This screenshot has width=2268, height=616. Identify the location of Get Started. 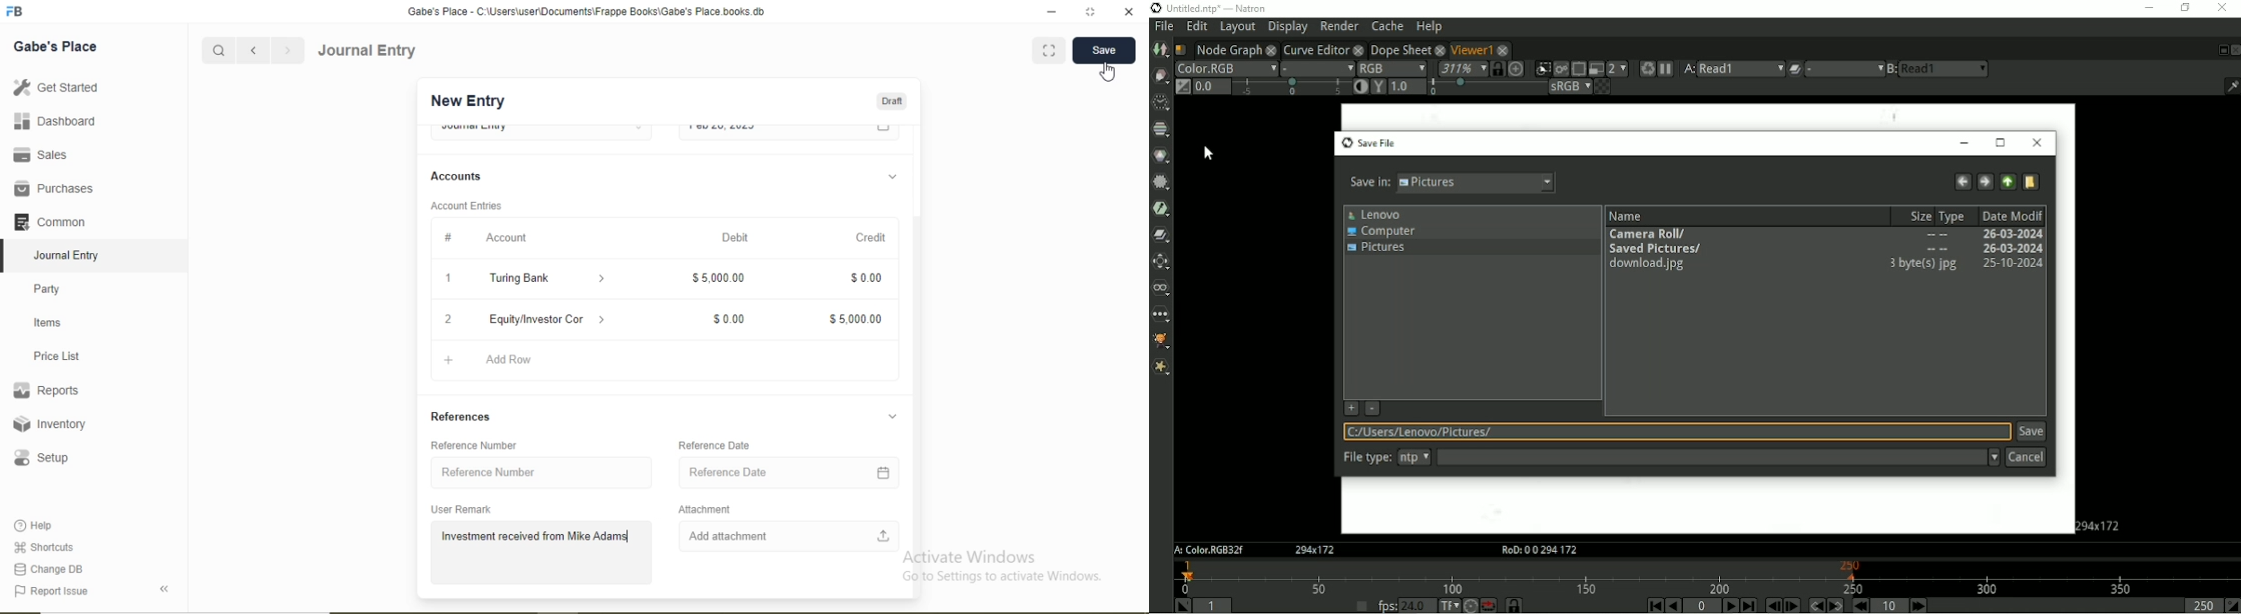
(55, 86).